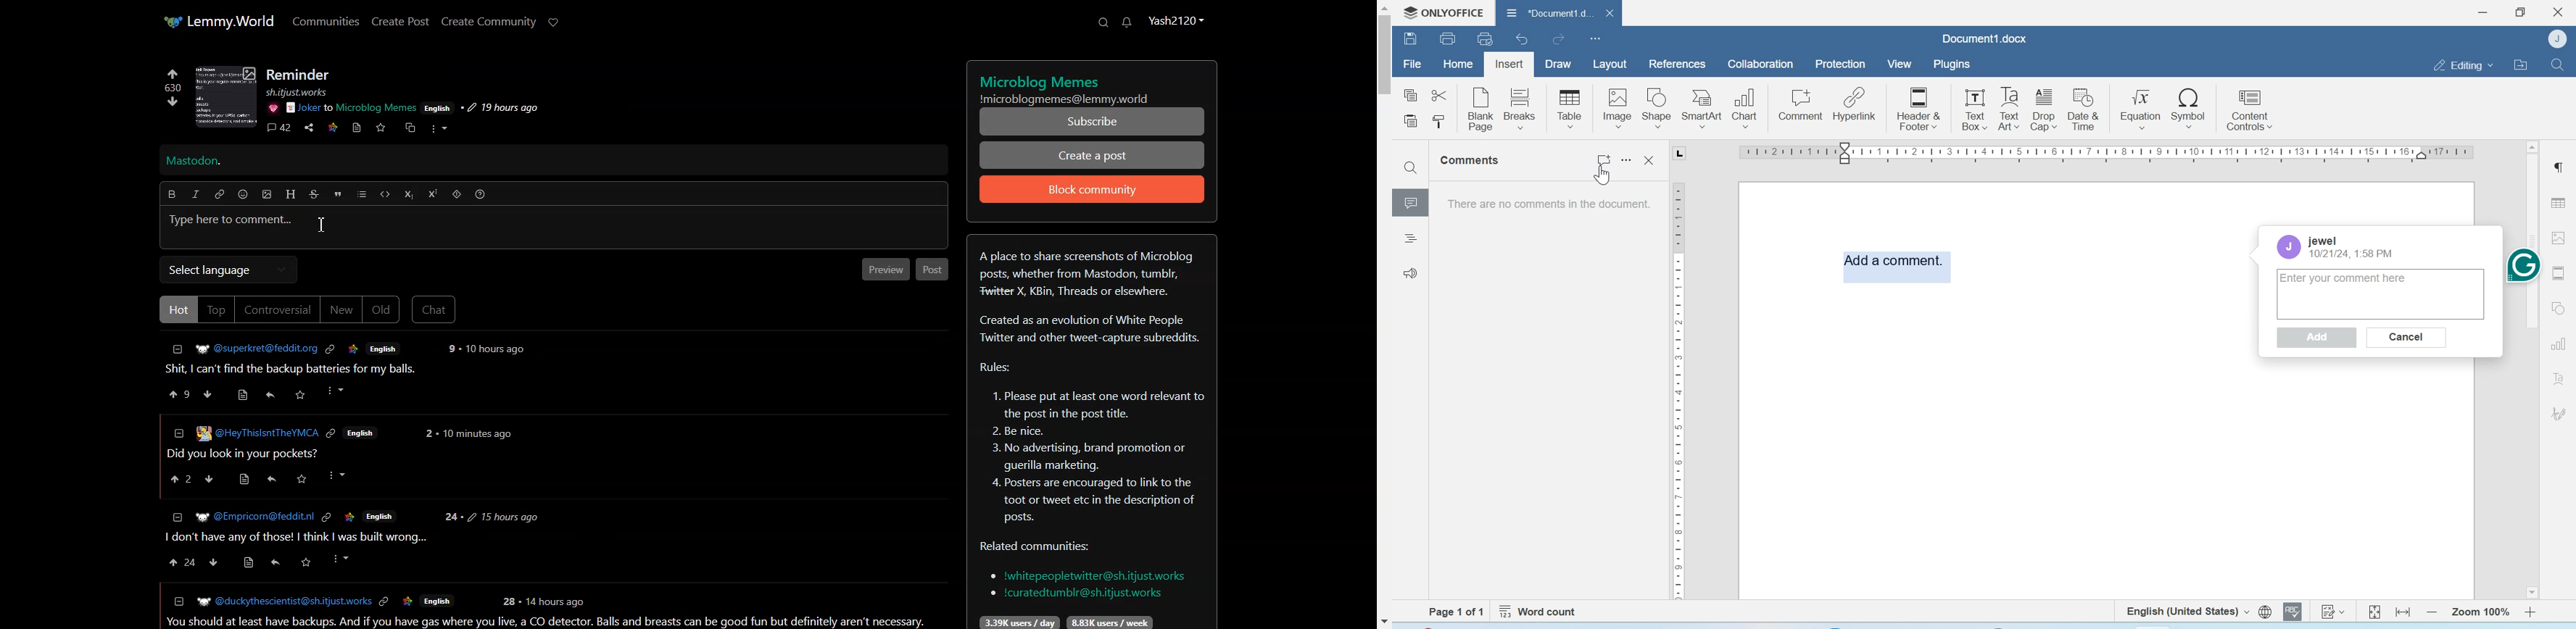 Image resolution: width=2576 pixels, height=644 pixels. What do you see at coordinates (1601, 176) in the screenshot?
I see `cursor` at bounding box center [1601, 176].